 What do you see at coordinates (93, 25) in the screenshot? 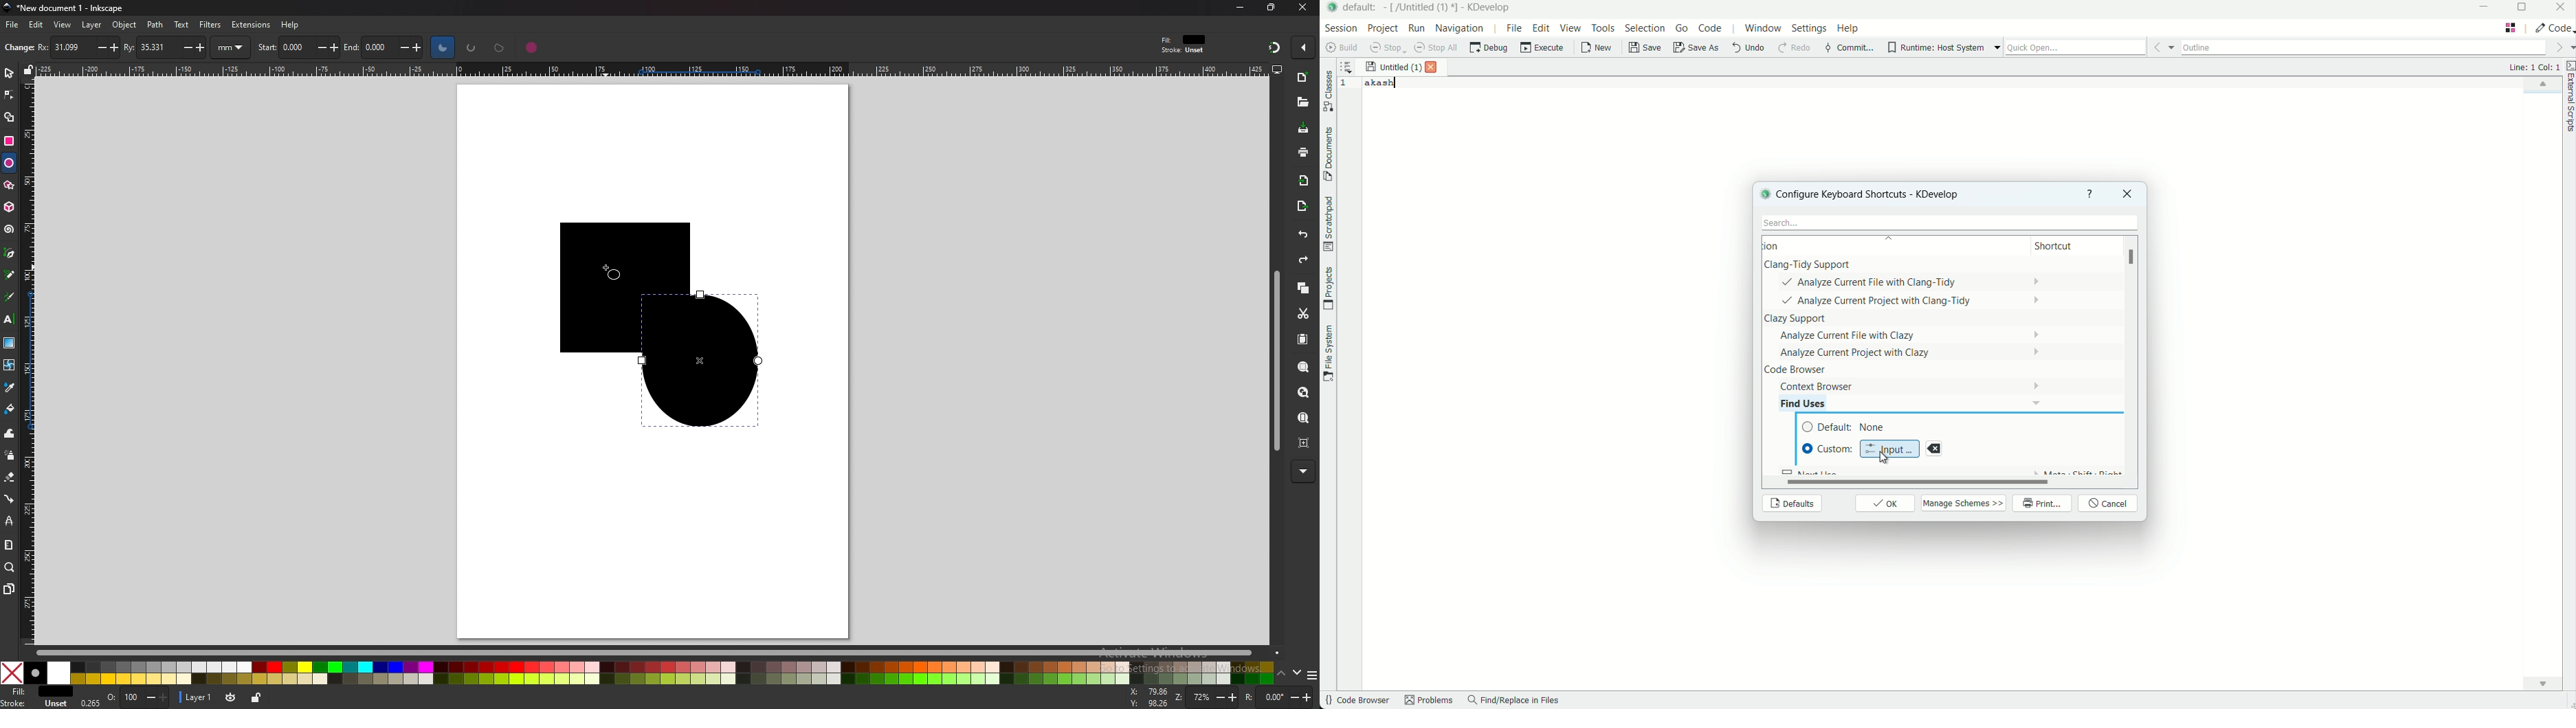
I see `layer` at bounding box center [93, 25].